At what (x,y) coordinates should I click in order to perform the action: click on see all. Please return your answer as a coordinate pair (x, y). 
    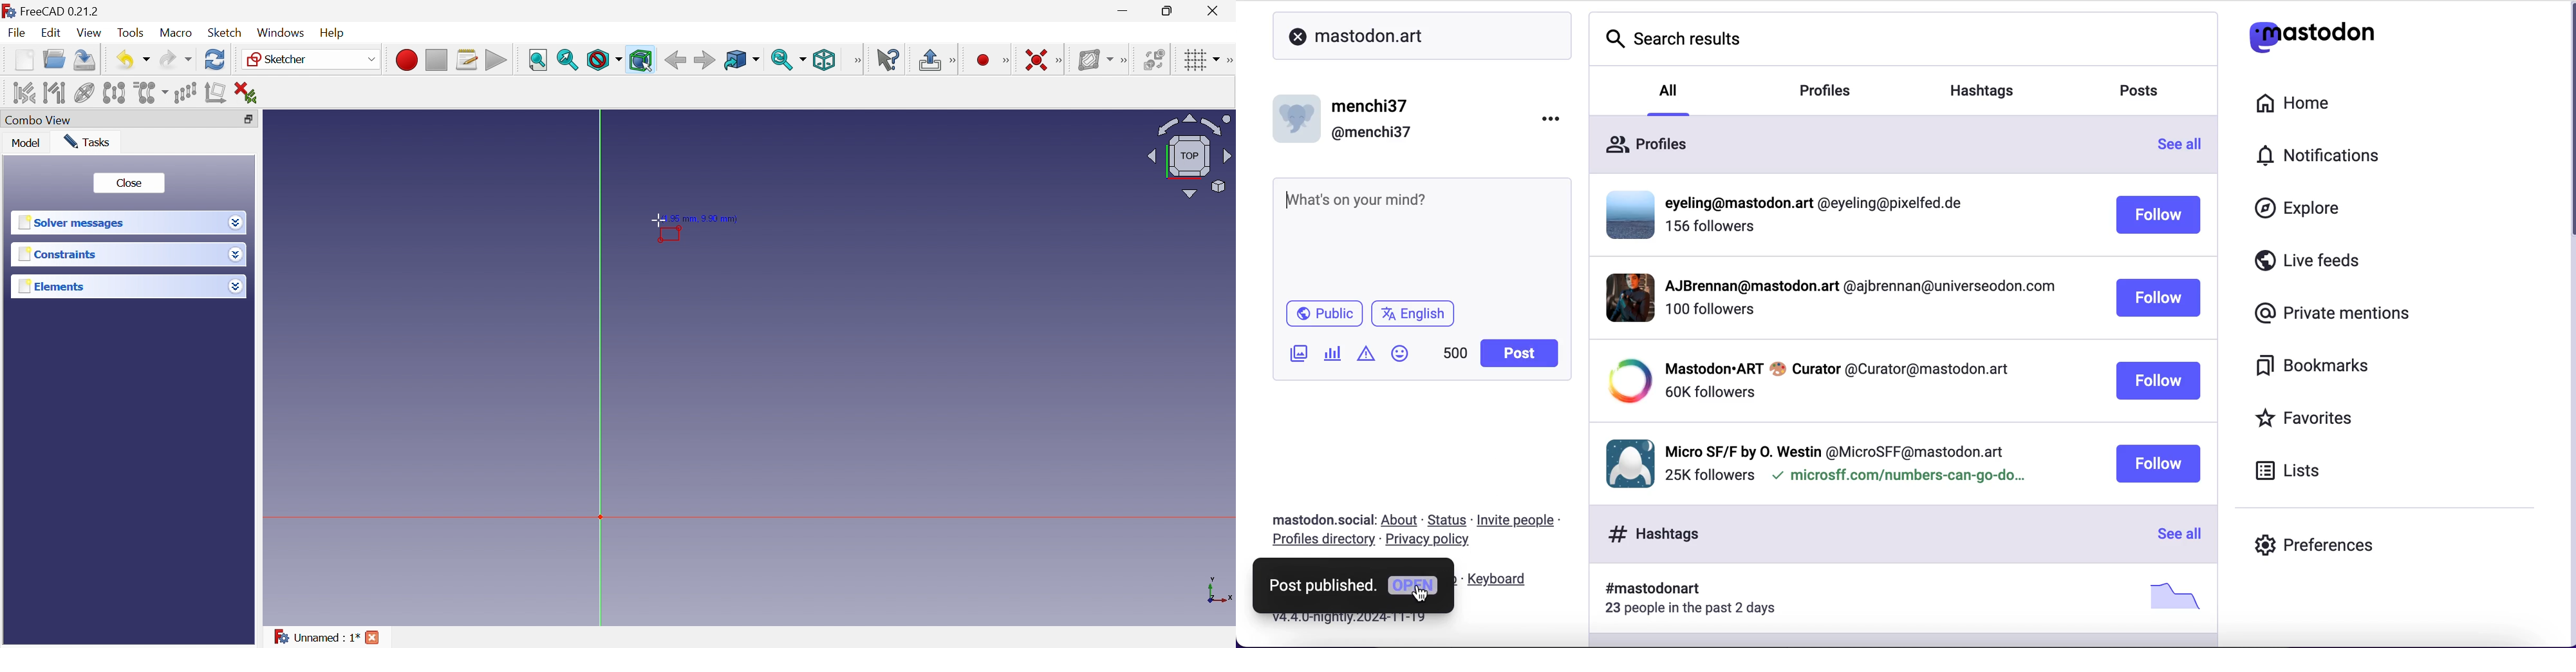
    Looking at the image, I should click on (2175, 532).